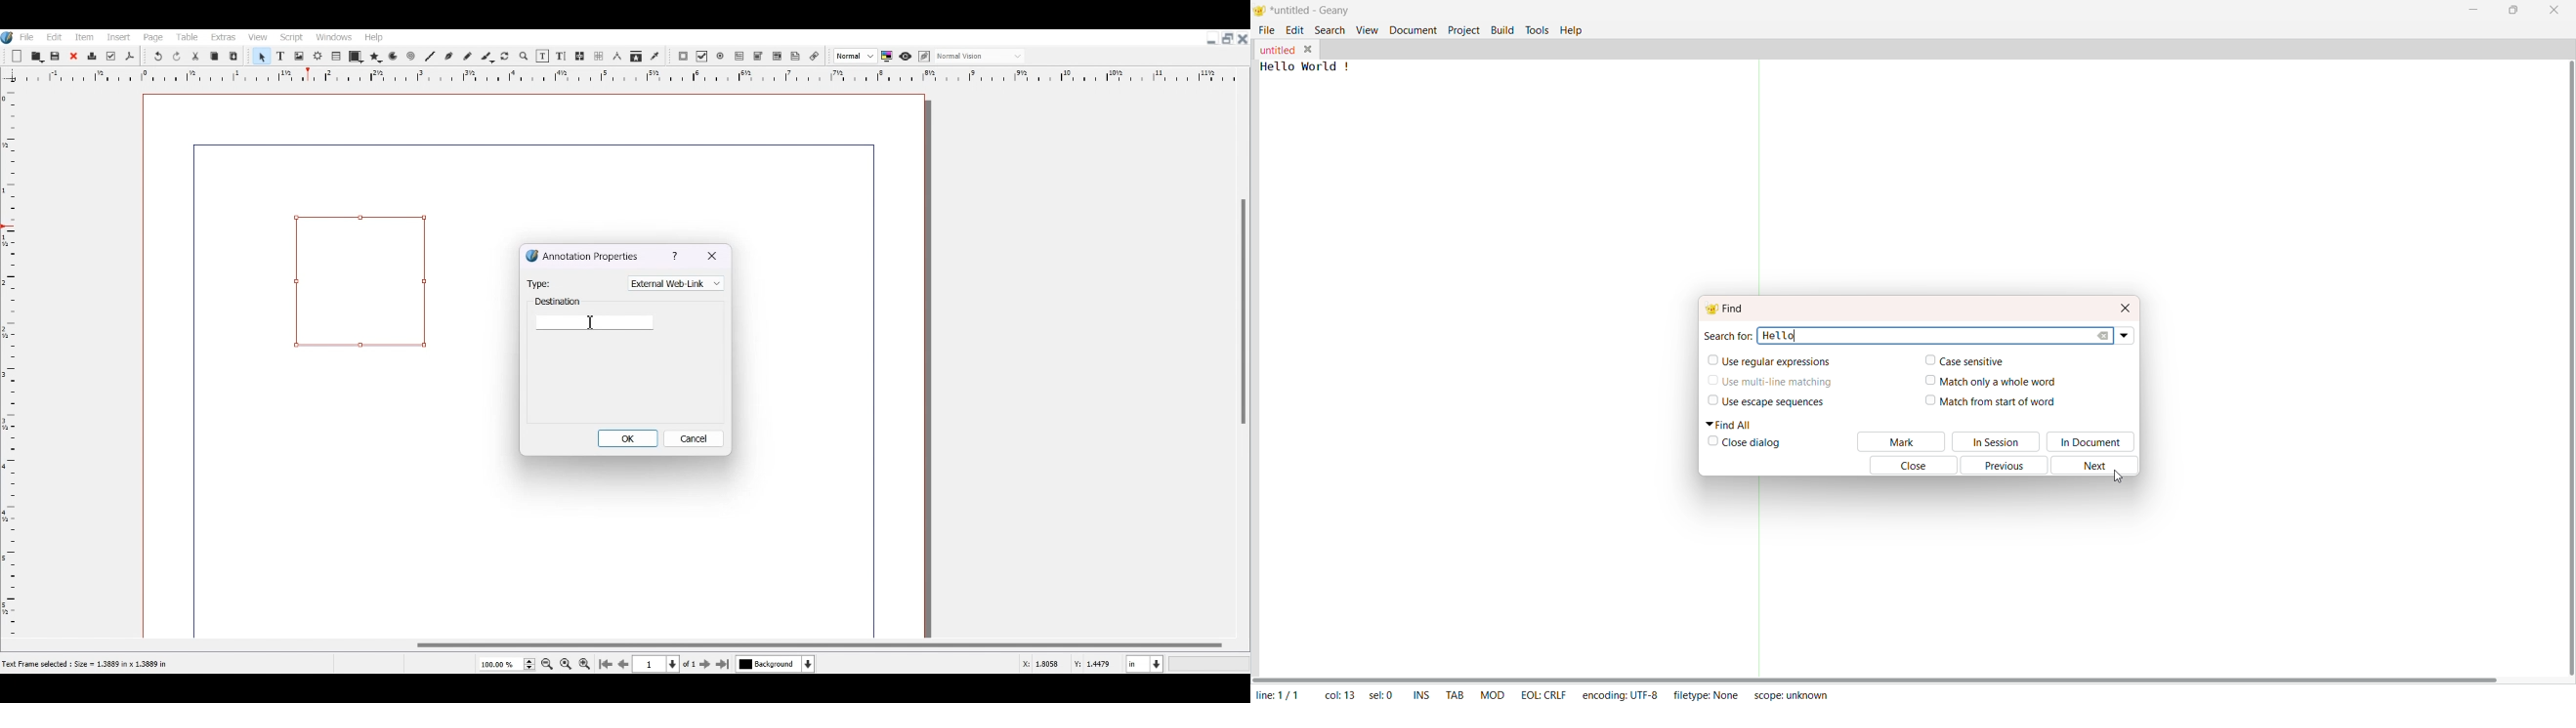 This screenshot has height=728, width=2576. I want to click on Open, so click(38, 56).